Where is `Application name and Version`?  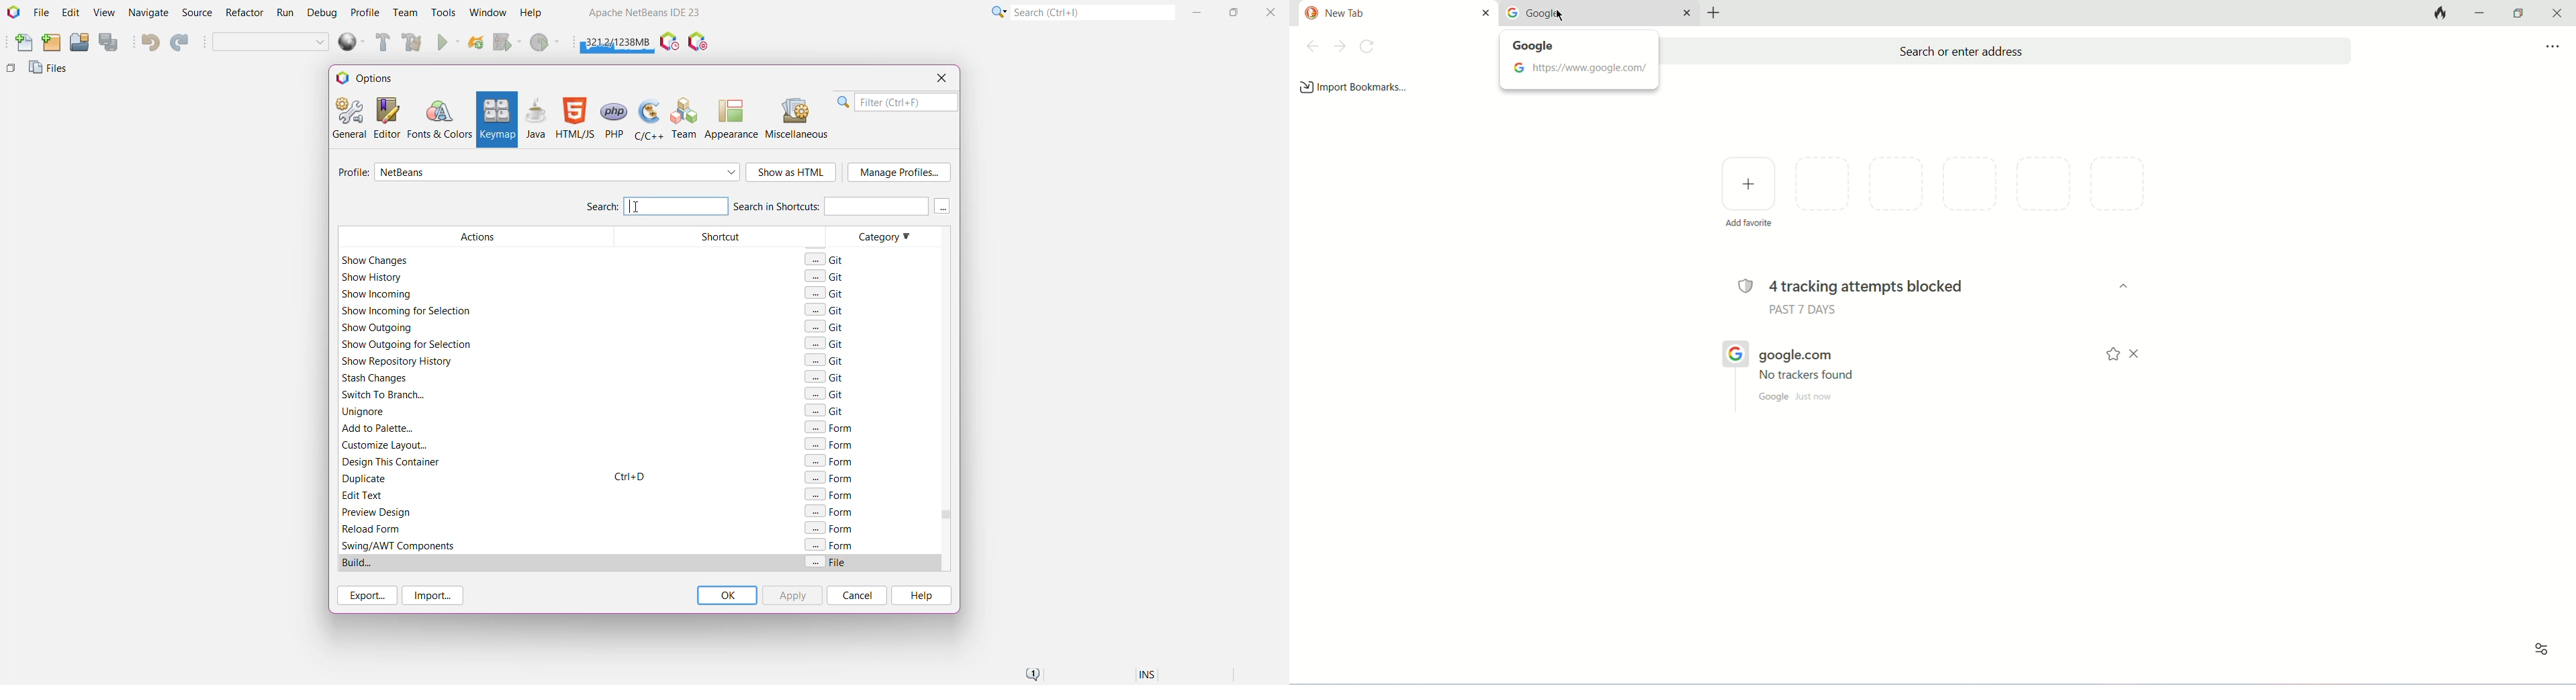 Application name and Version is located at coordinates (643, 15).